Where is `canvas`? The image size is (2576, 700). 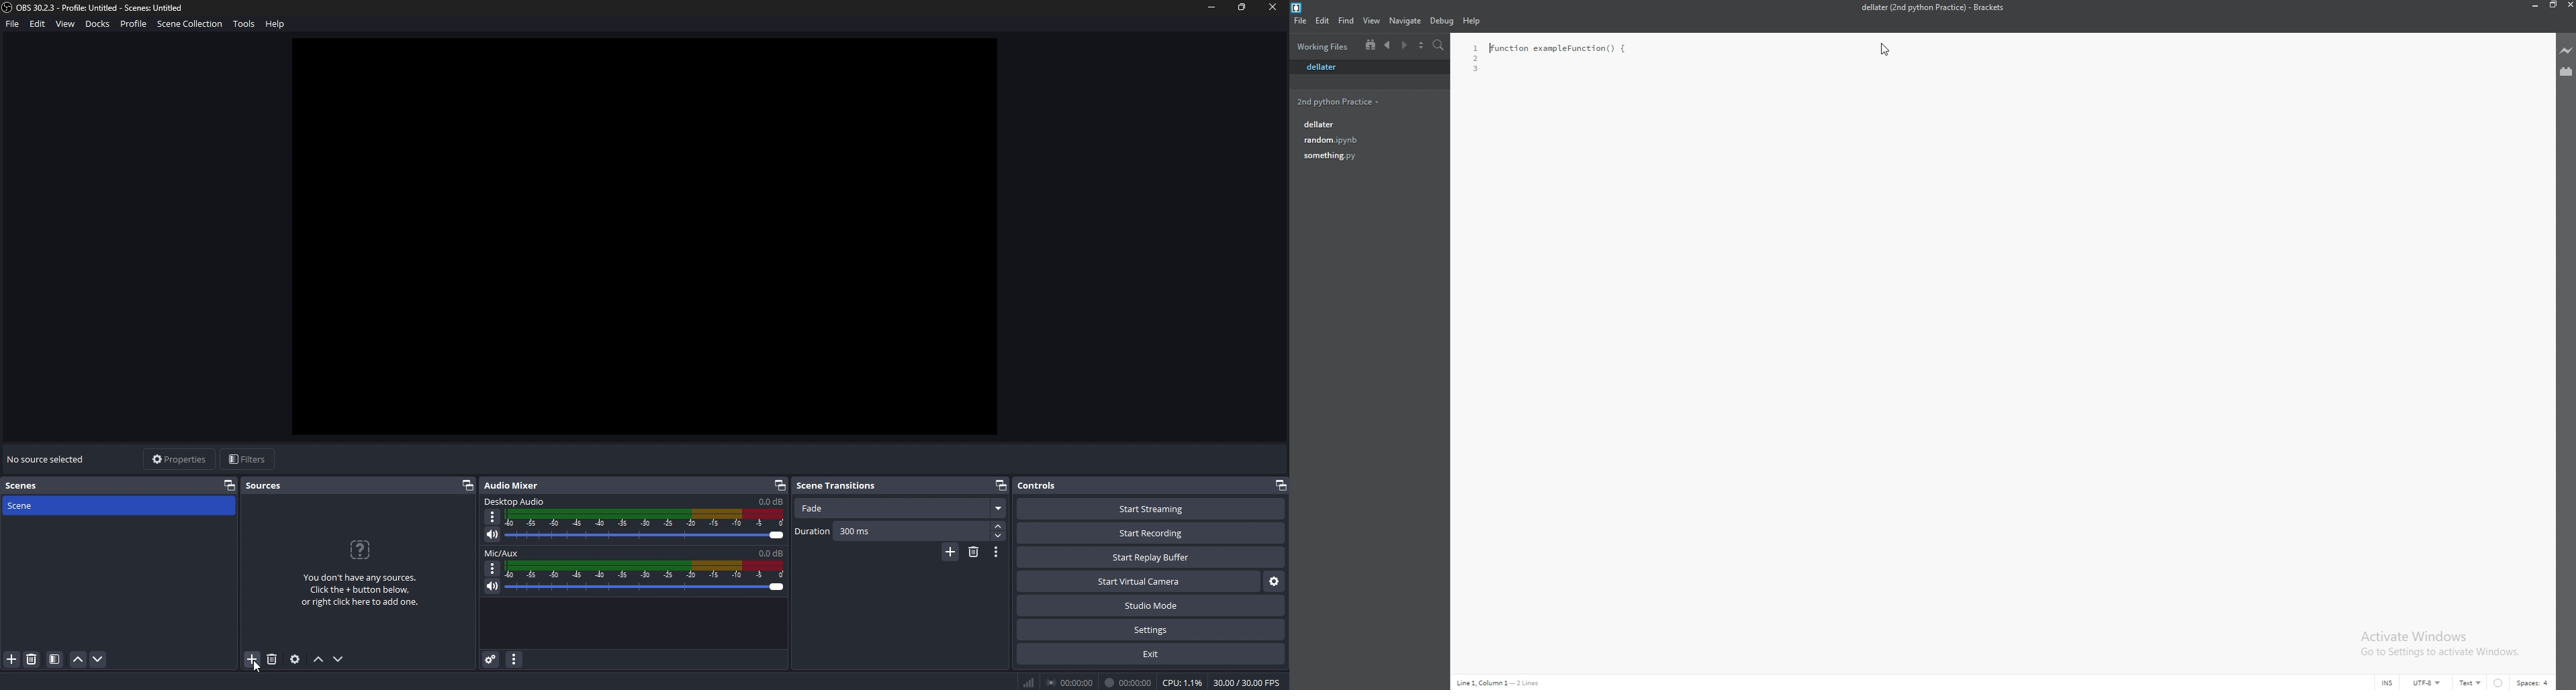
canvas is located at coordinates (646, 235).